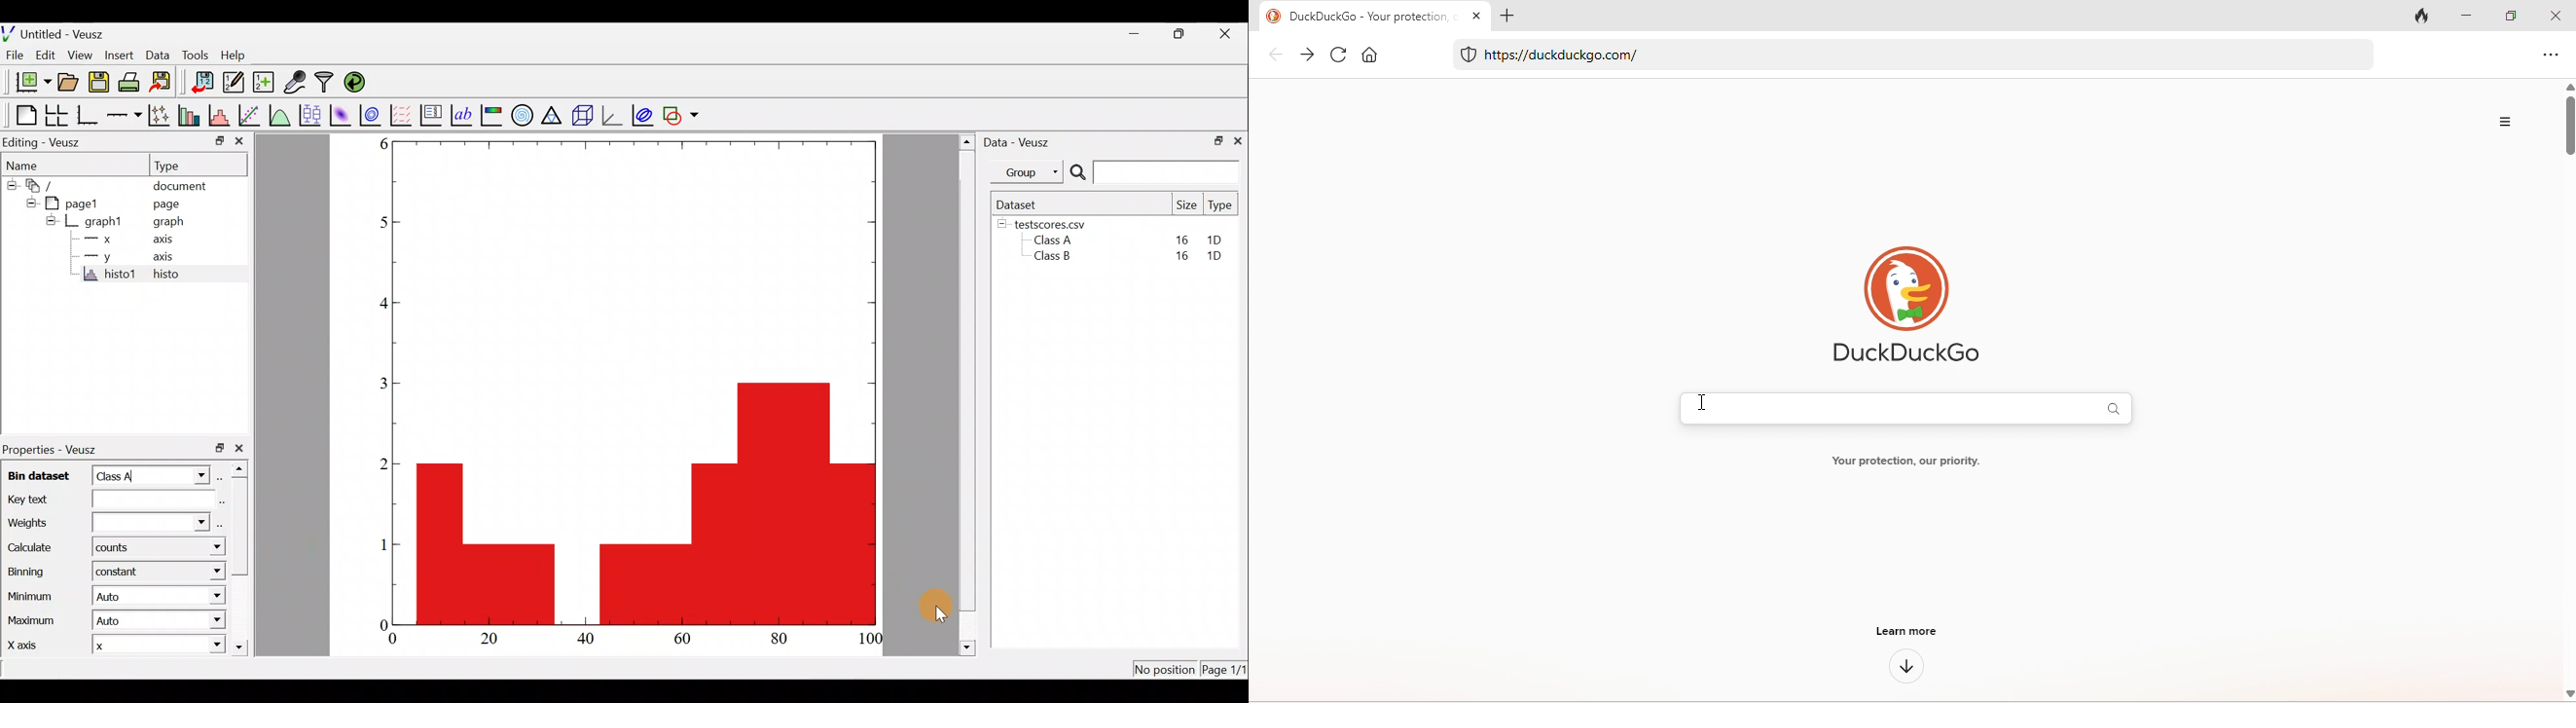 The height and width of the screenshot is (728, 2576). Describe the element at coordinates (779, 641) in the screenshot. I see `80` at that location.